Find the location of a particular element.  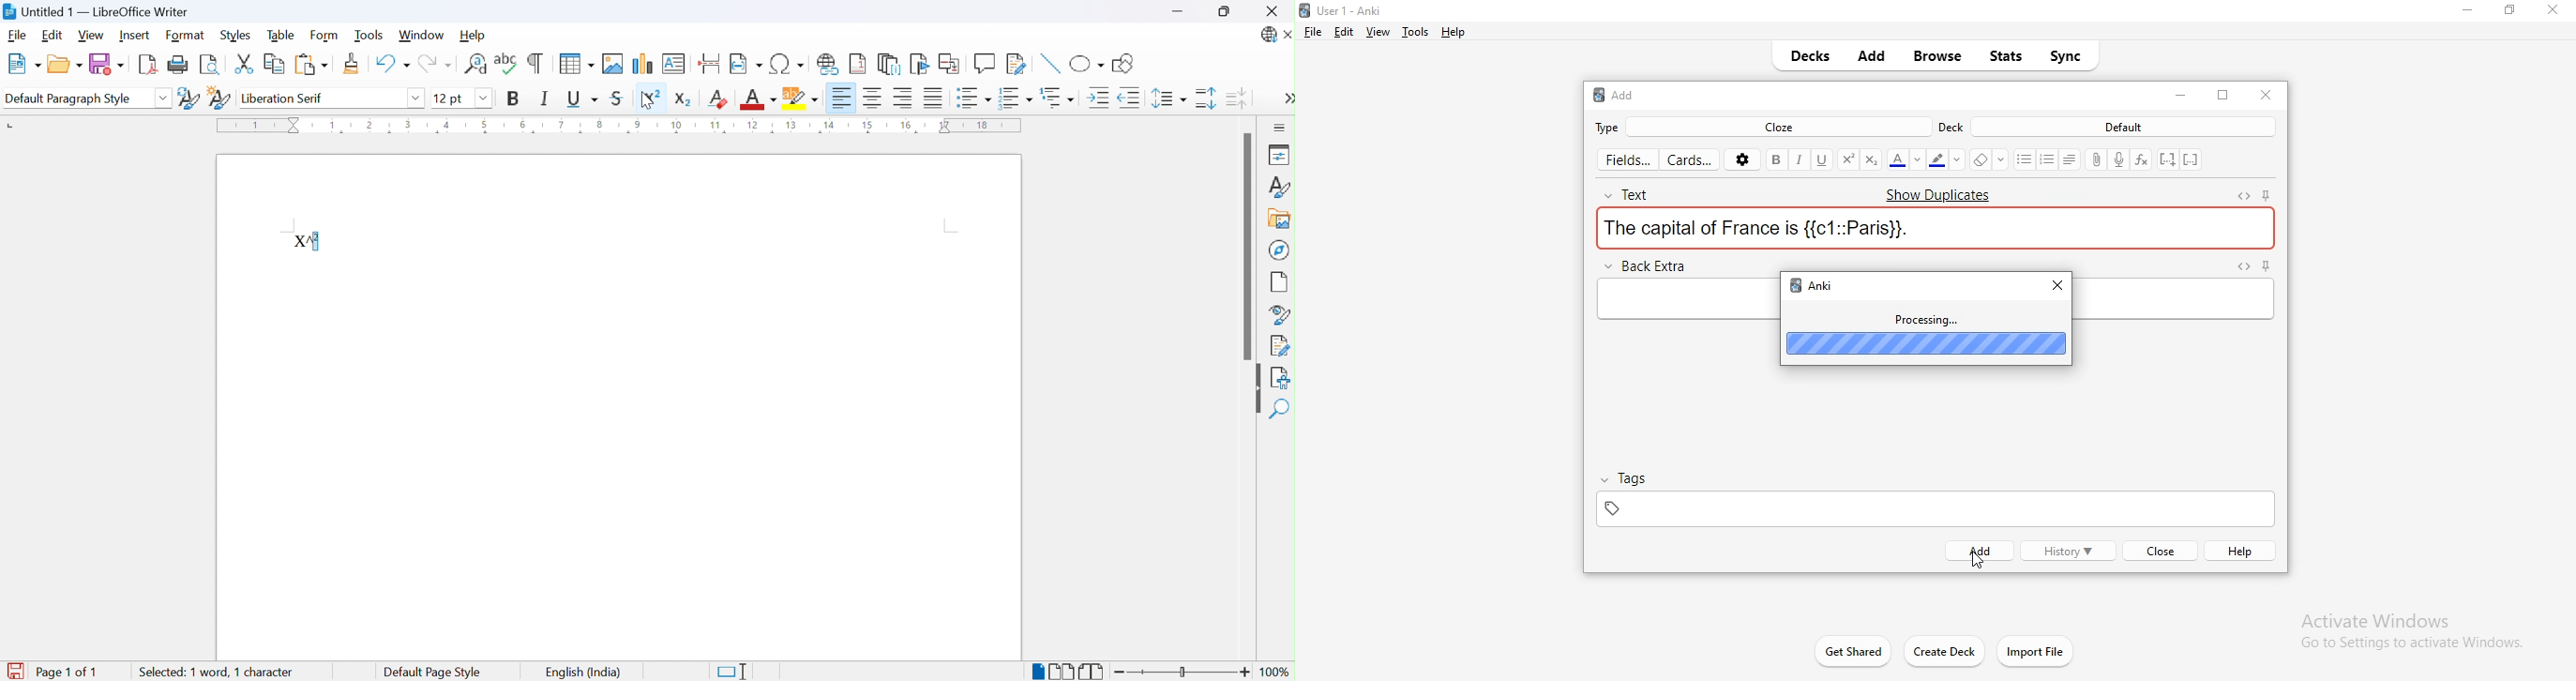

stats is located at coordinates (2008, 54).